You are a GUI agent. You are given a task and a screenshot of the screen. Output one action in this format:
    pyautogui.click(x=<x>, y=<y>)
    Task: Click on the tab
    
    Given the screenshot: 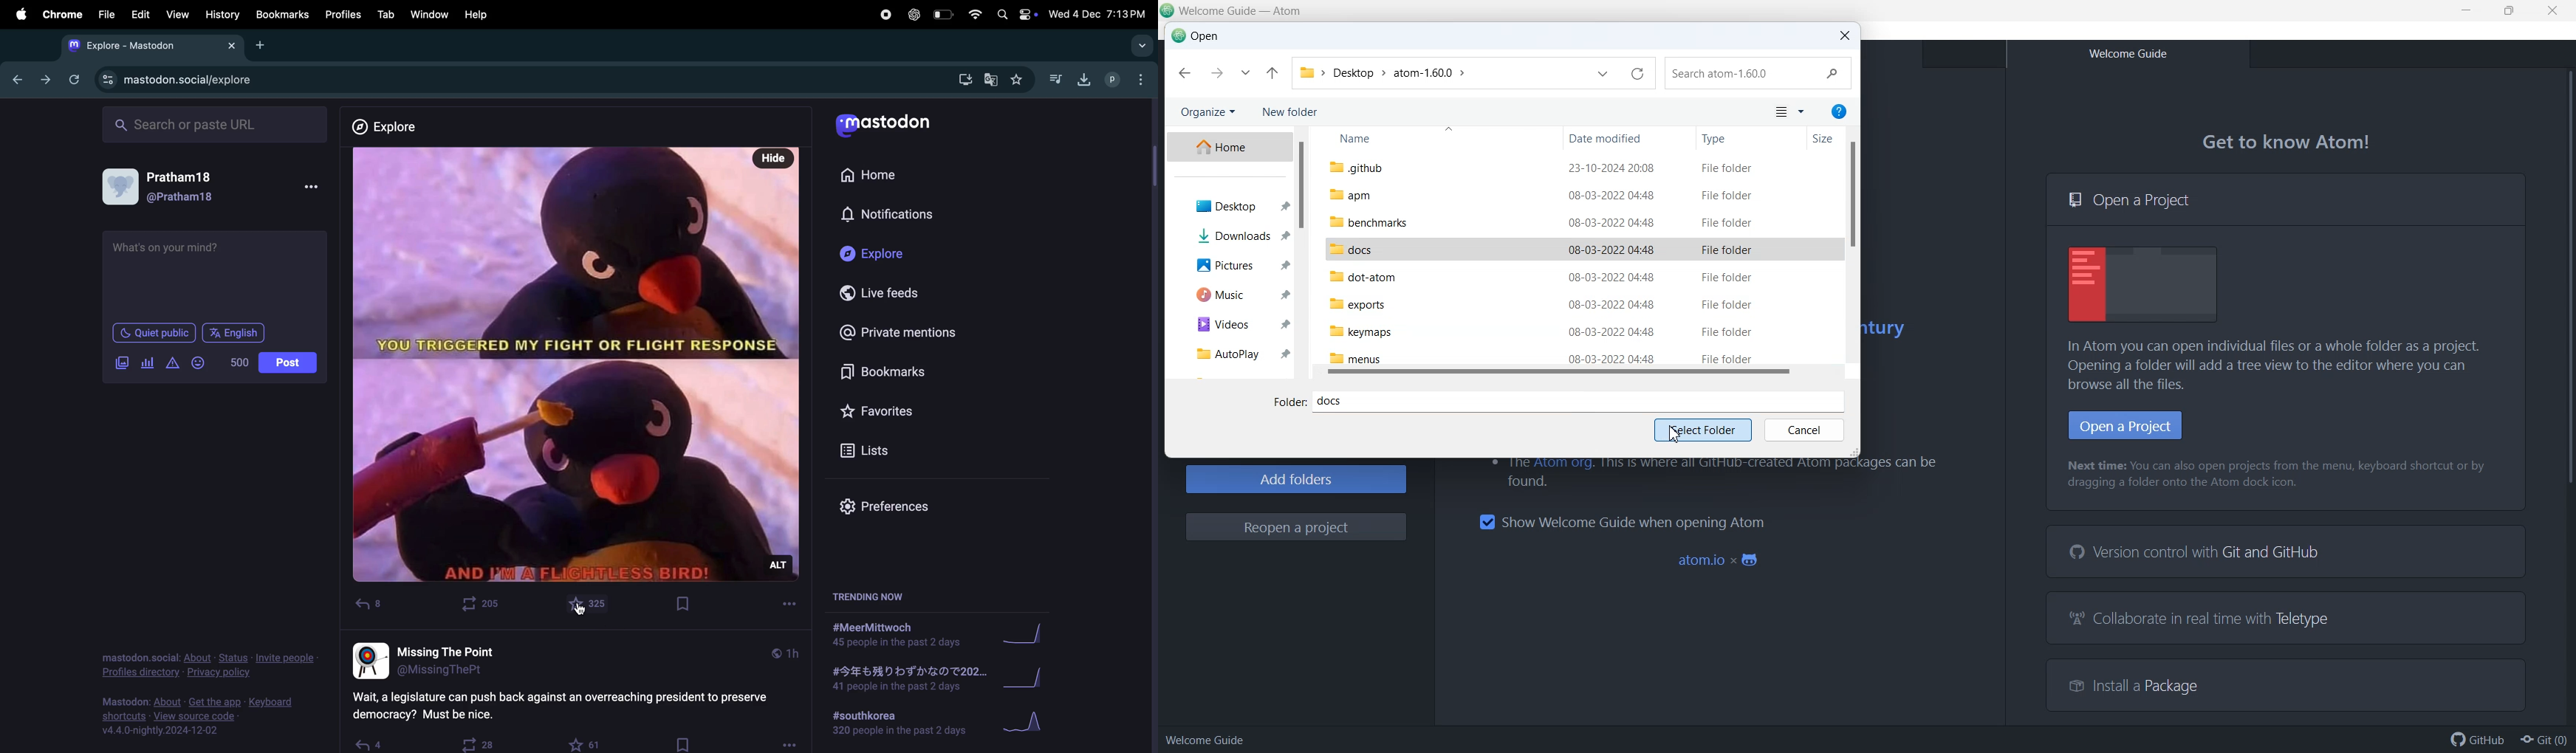 What is the action you would take?
    pyautogui.click(x=388, y=13)
    